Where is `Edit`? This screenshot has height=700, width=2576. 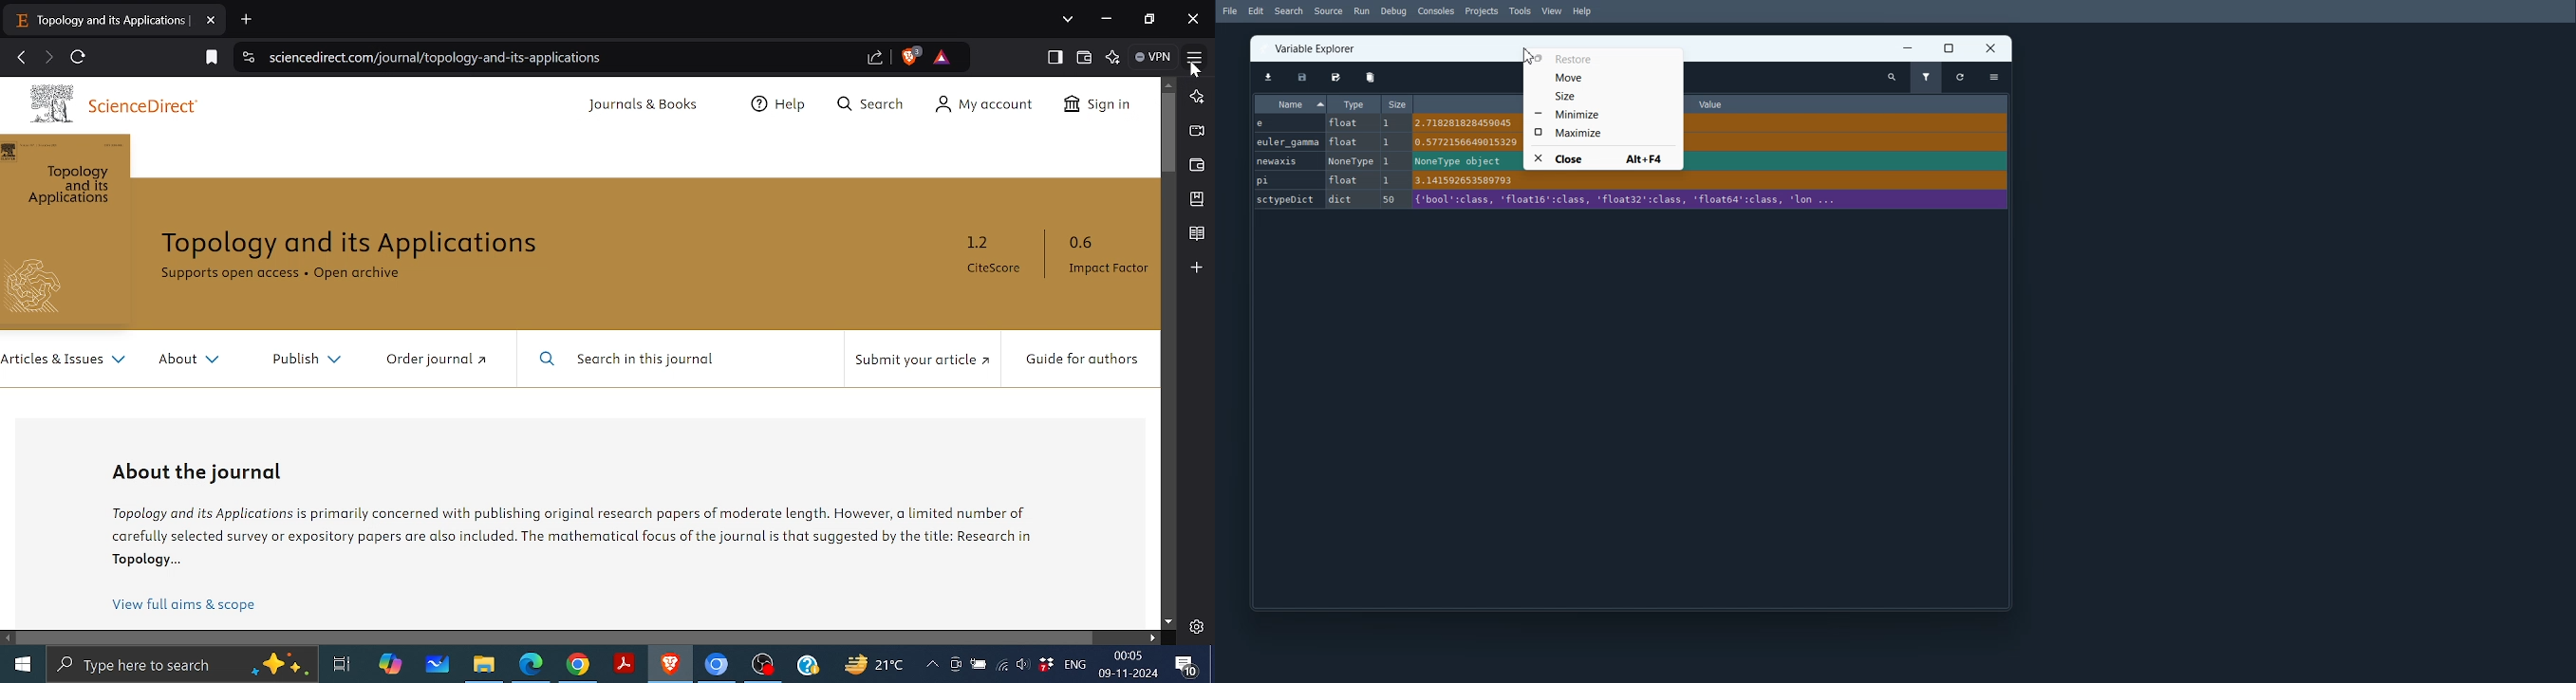
Edit is located at coordinates (1256, 11).